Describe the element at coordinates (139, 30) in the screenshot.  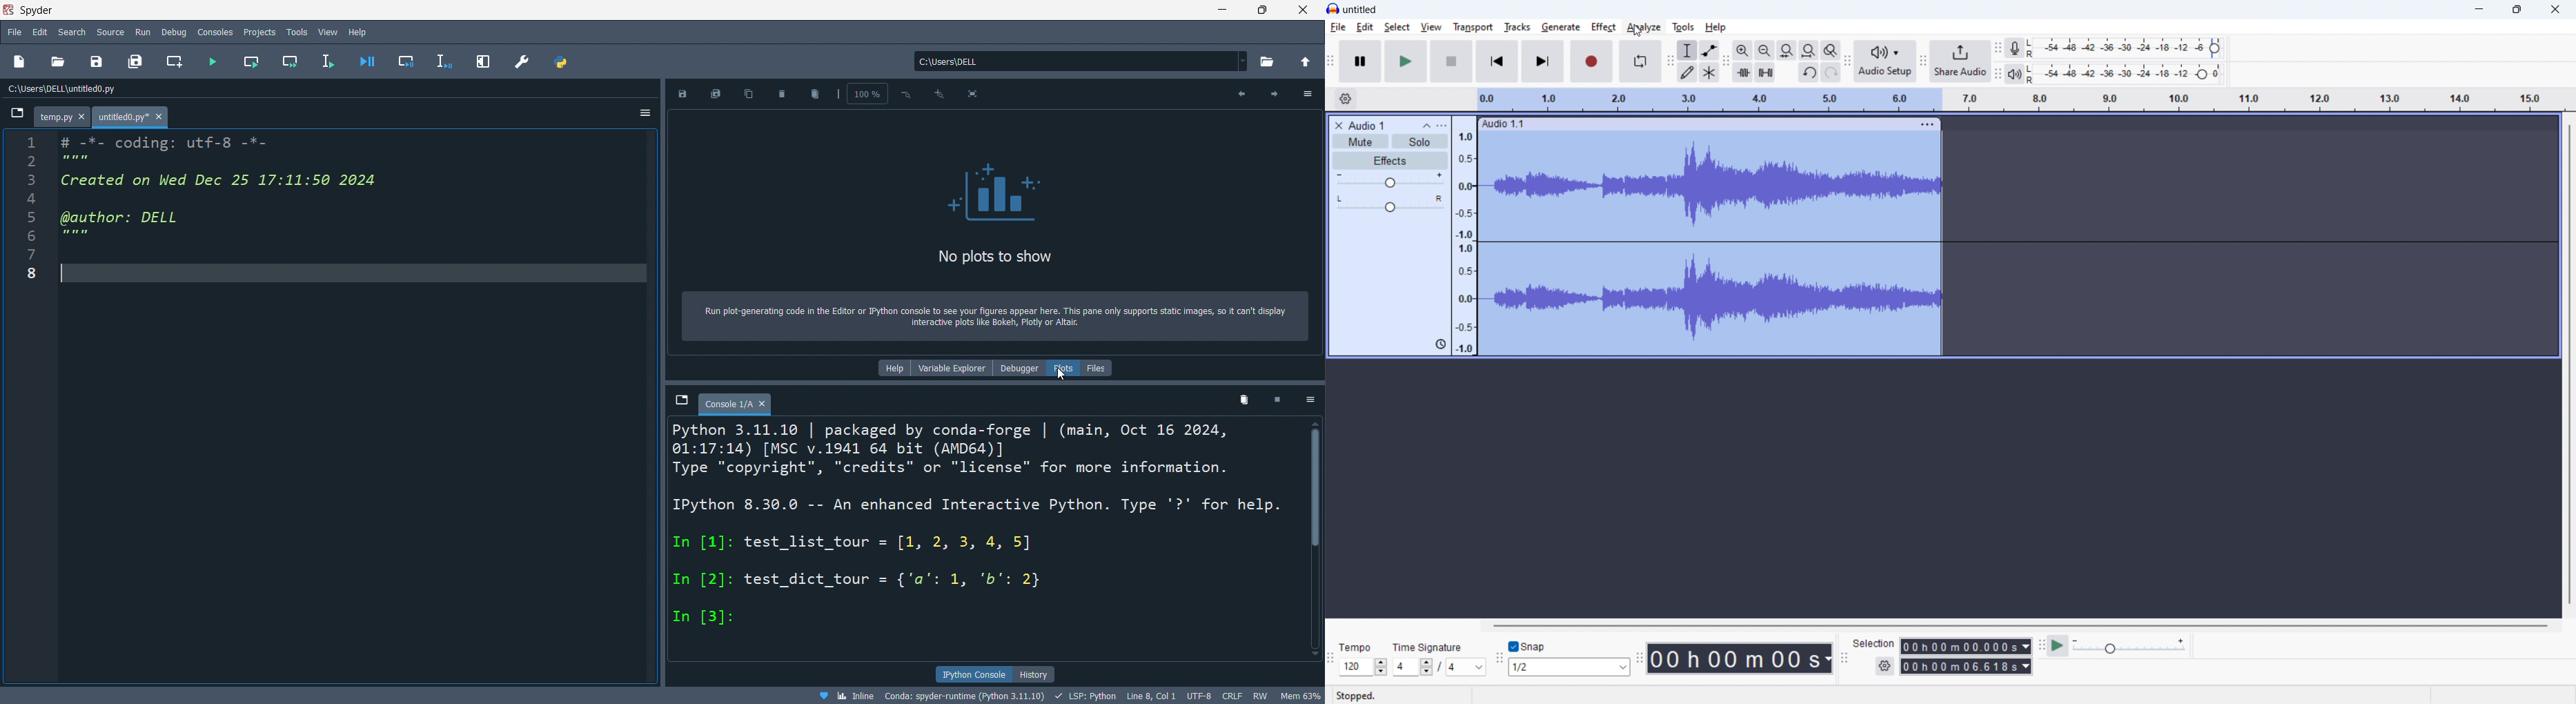
I see `run` at that location.